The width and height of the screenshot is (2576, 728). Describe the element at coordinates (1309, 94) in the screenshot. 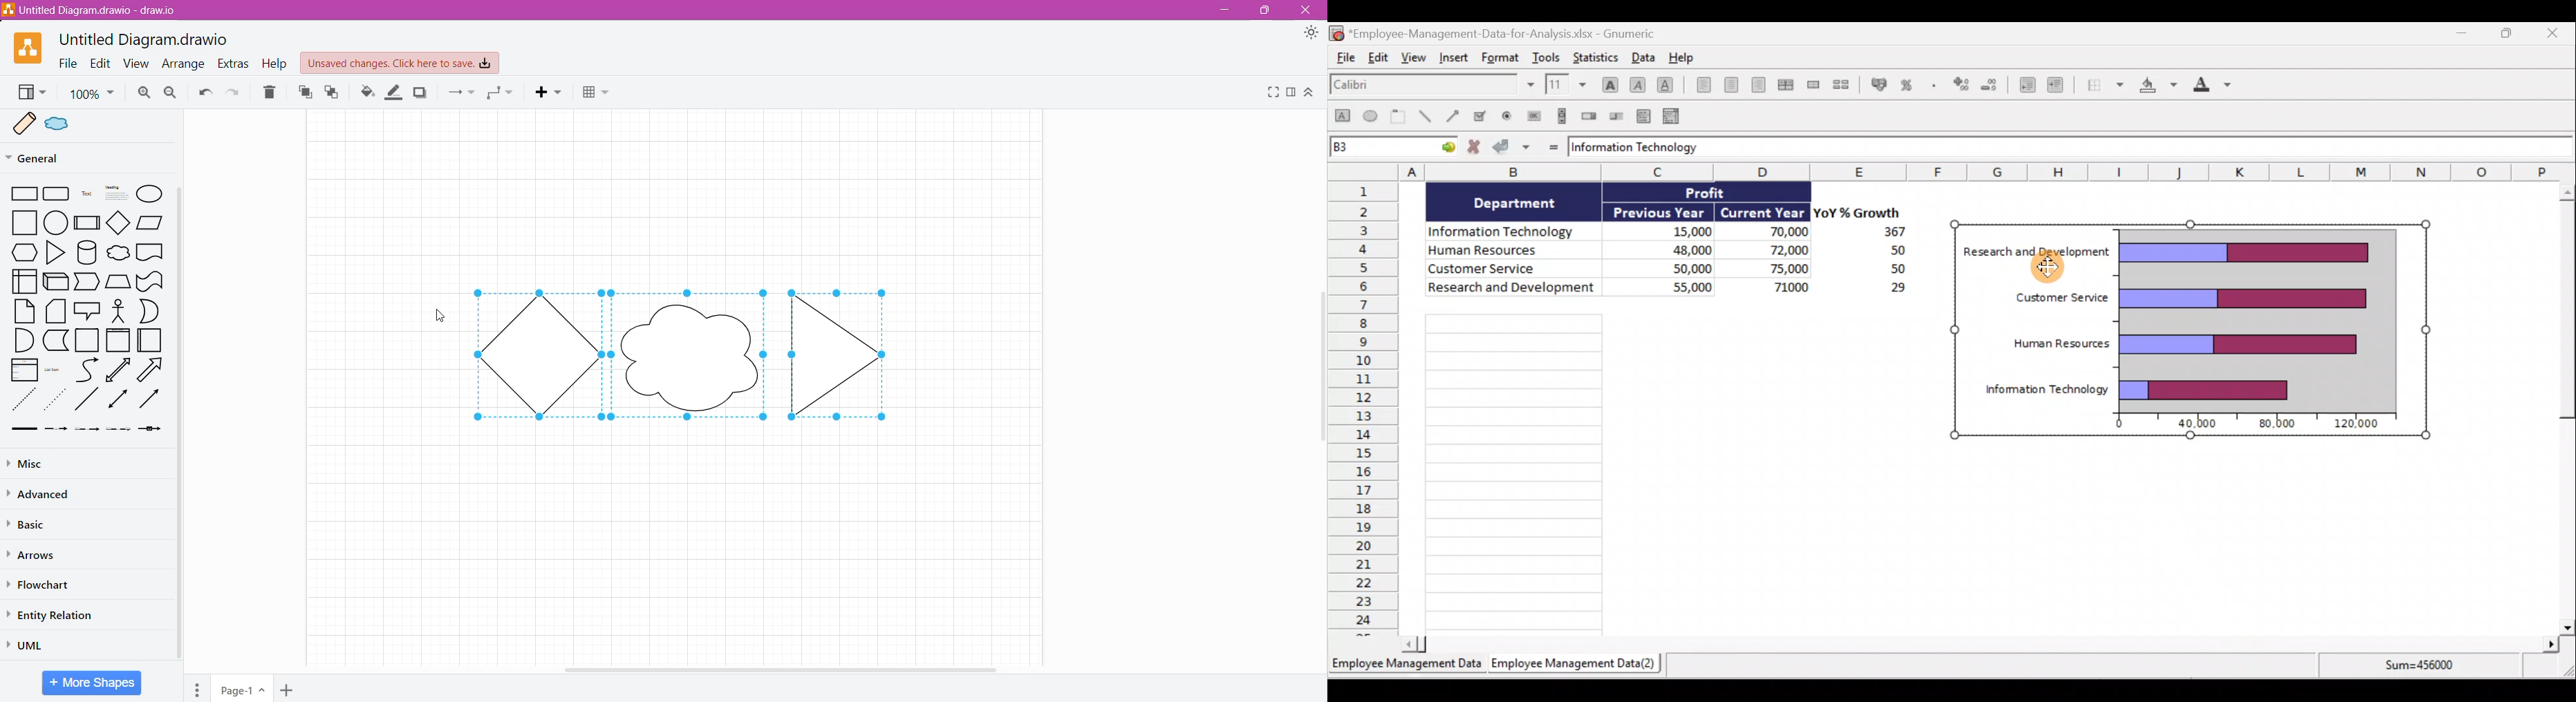

I see `Expand/Collapse` at that location.